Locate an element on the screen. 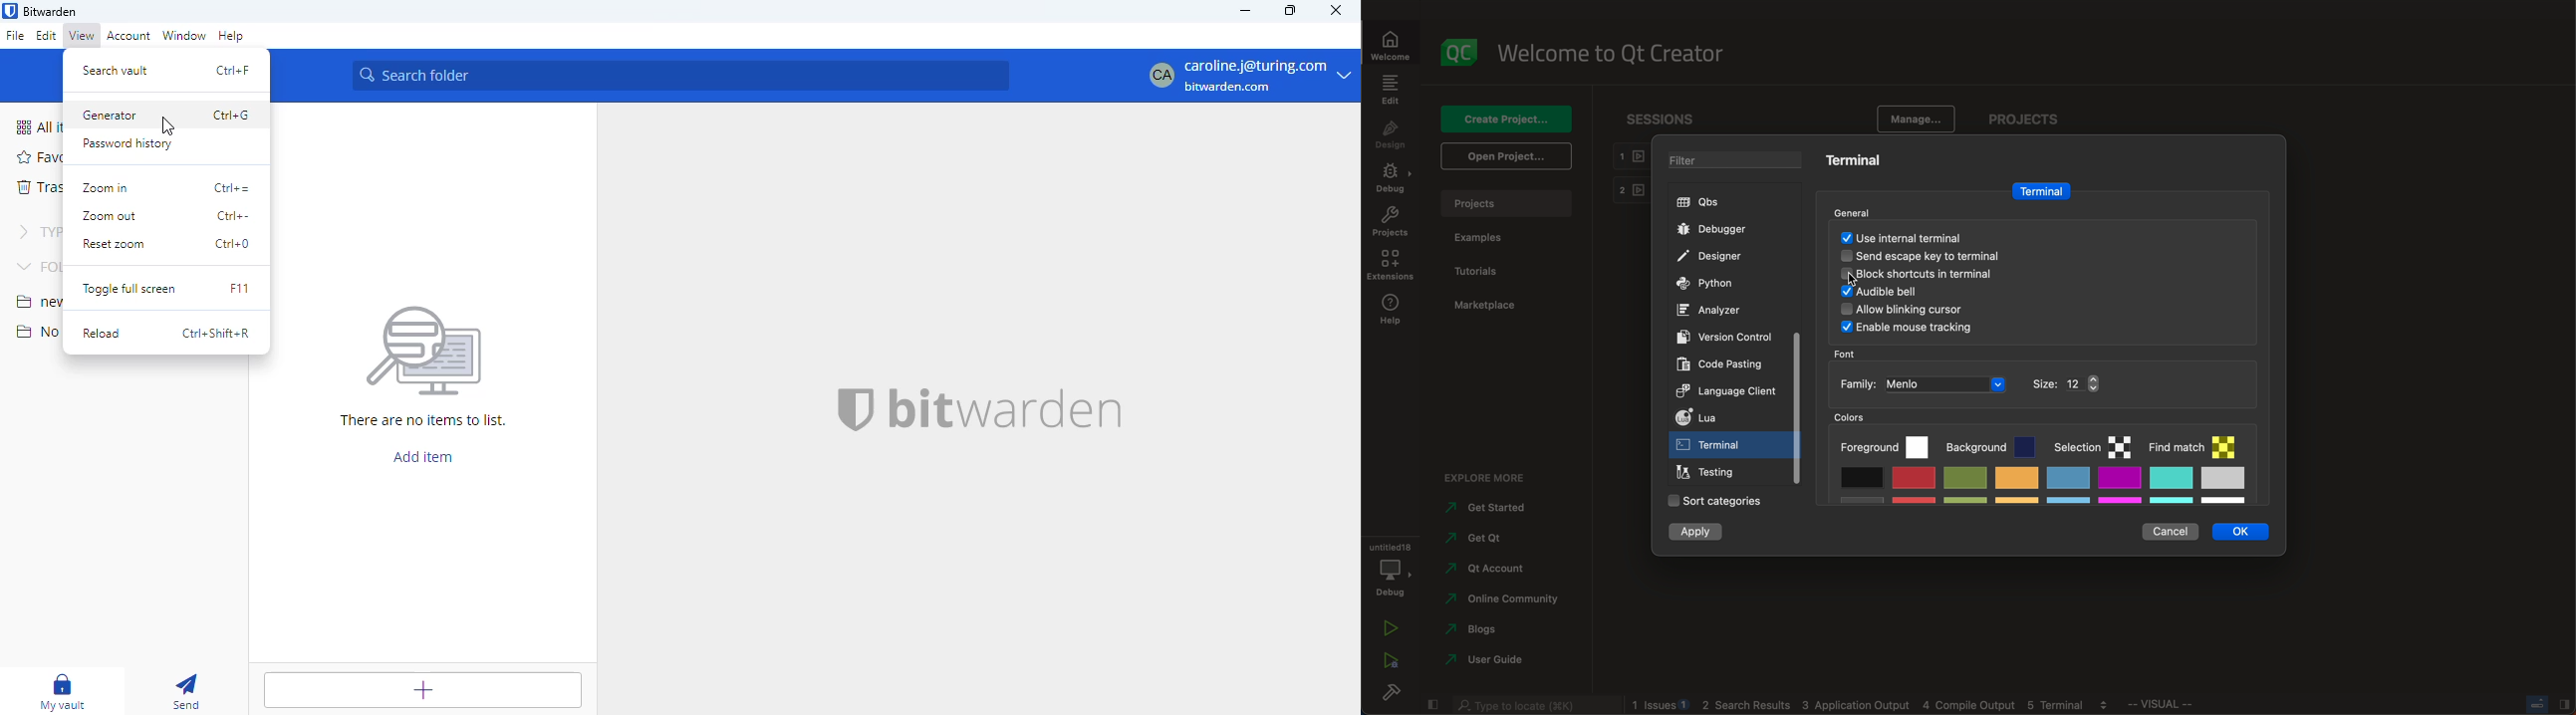  code is located at coordinates (1721, 365).